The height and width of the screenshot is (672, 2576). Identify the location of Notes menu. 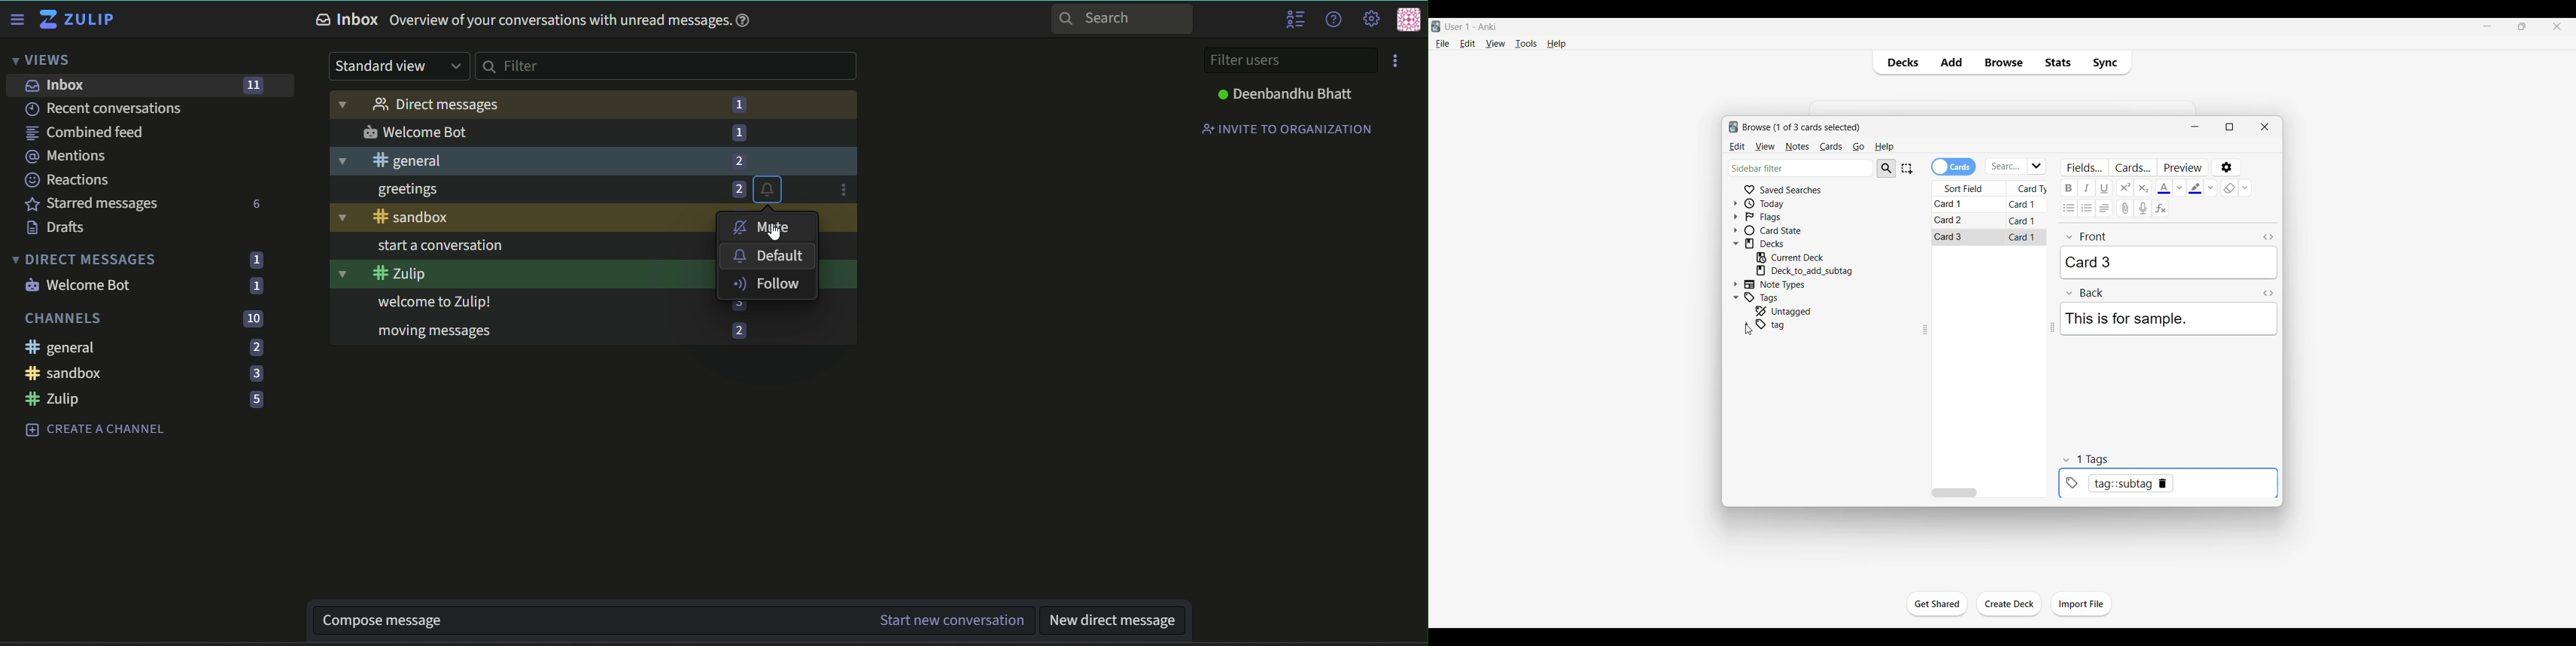
(1797, 147).